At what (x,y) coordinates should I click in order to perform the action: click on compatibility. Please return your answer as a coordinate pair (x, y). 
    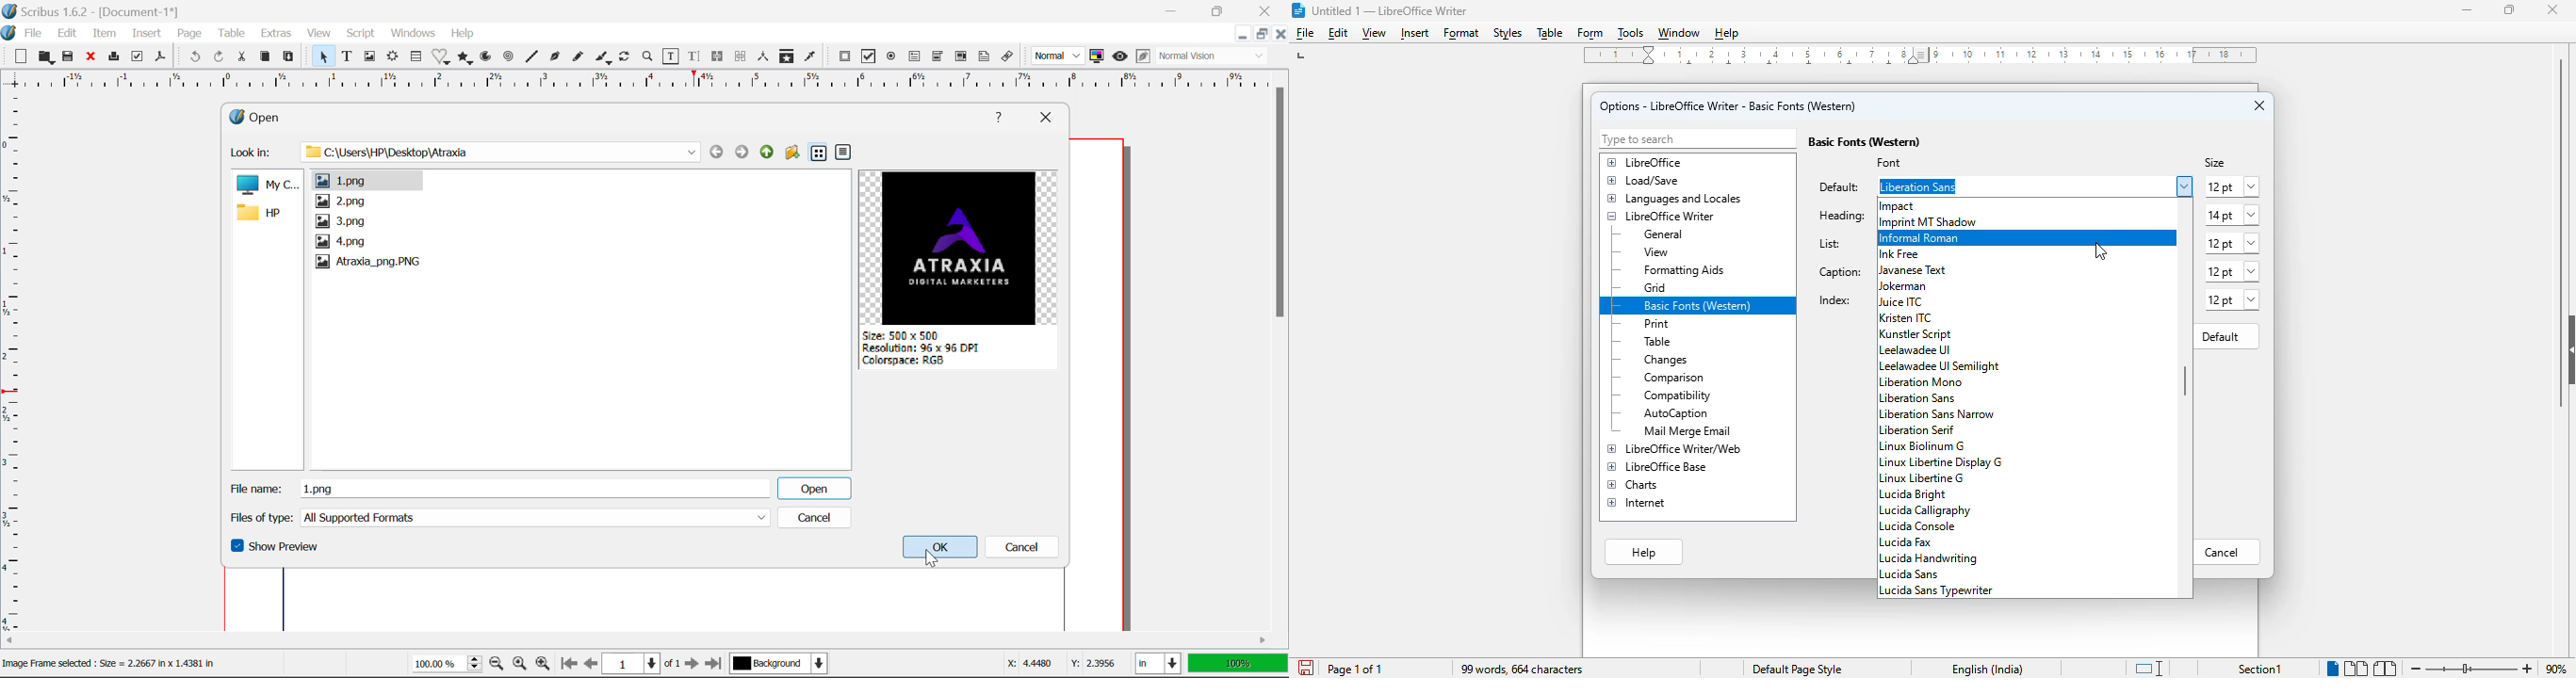
    Looking at the image, I should click on (1678, 396).